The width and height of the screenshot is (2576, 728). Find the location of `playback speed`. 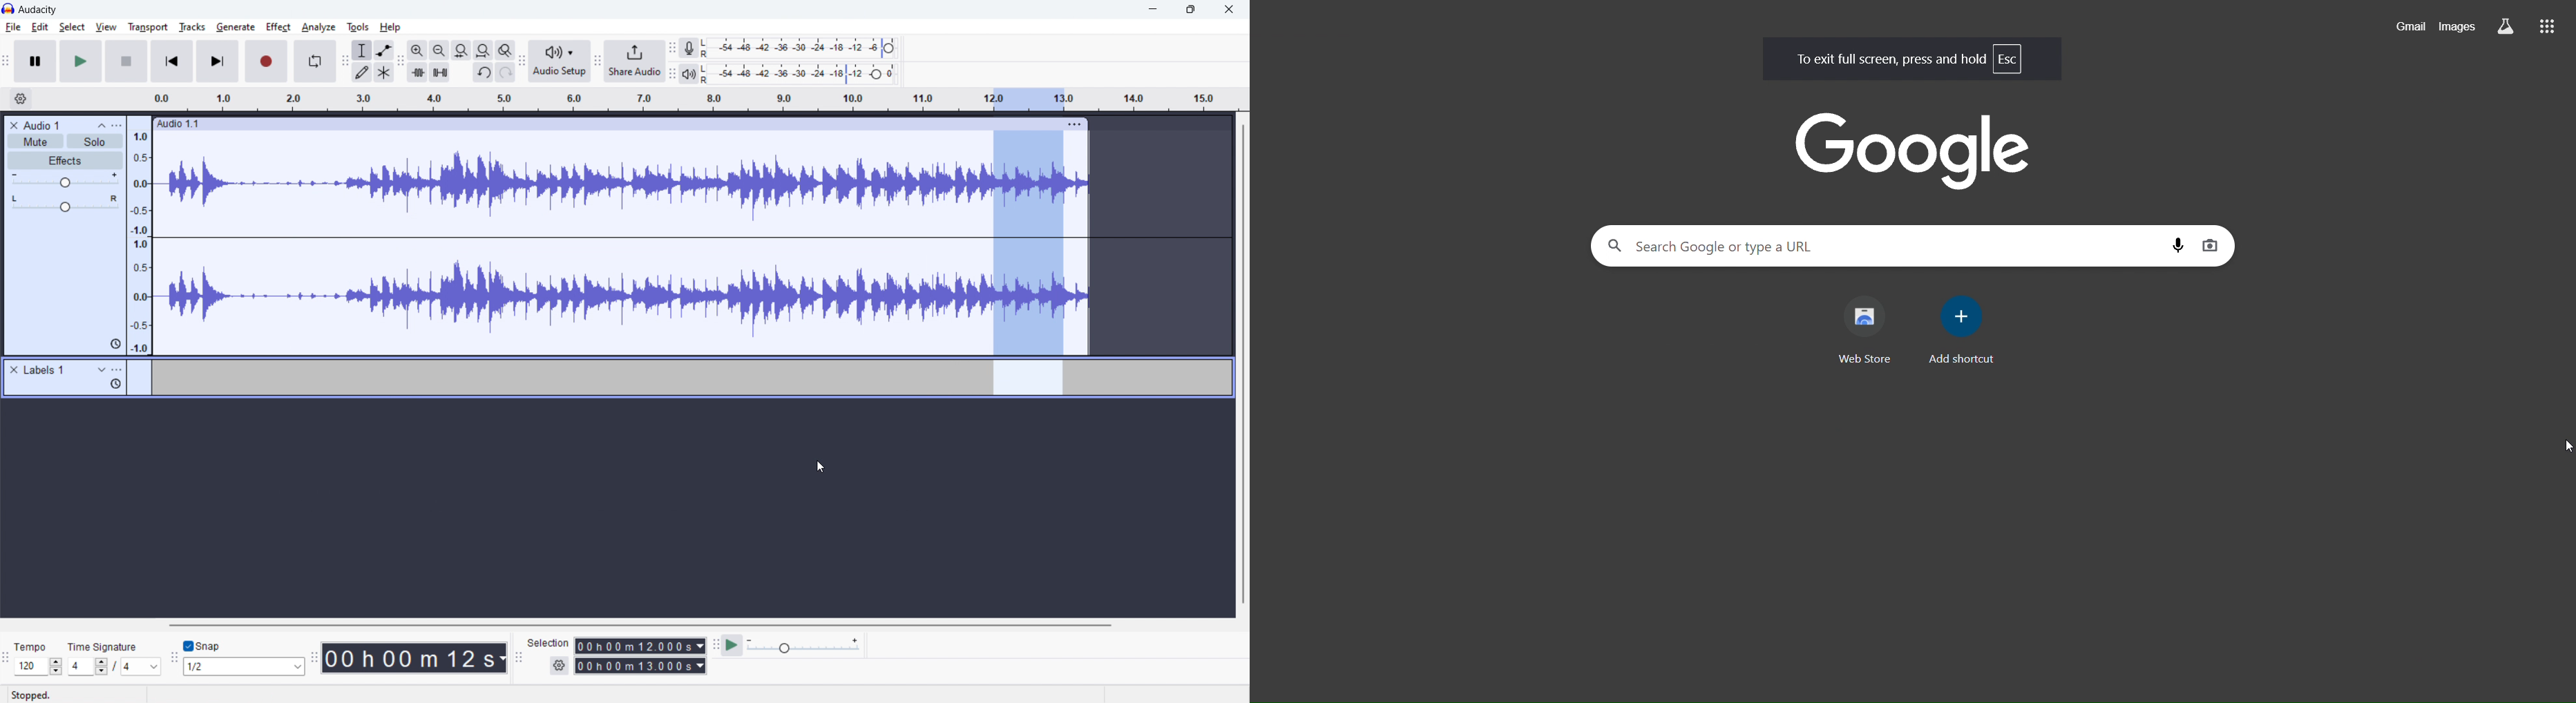

playback speed is located at coordinates (803, 645).